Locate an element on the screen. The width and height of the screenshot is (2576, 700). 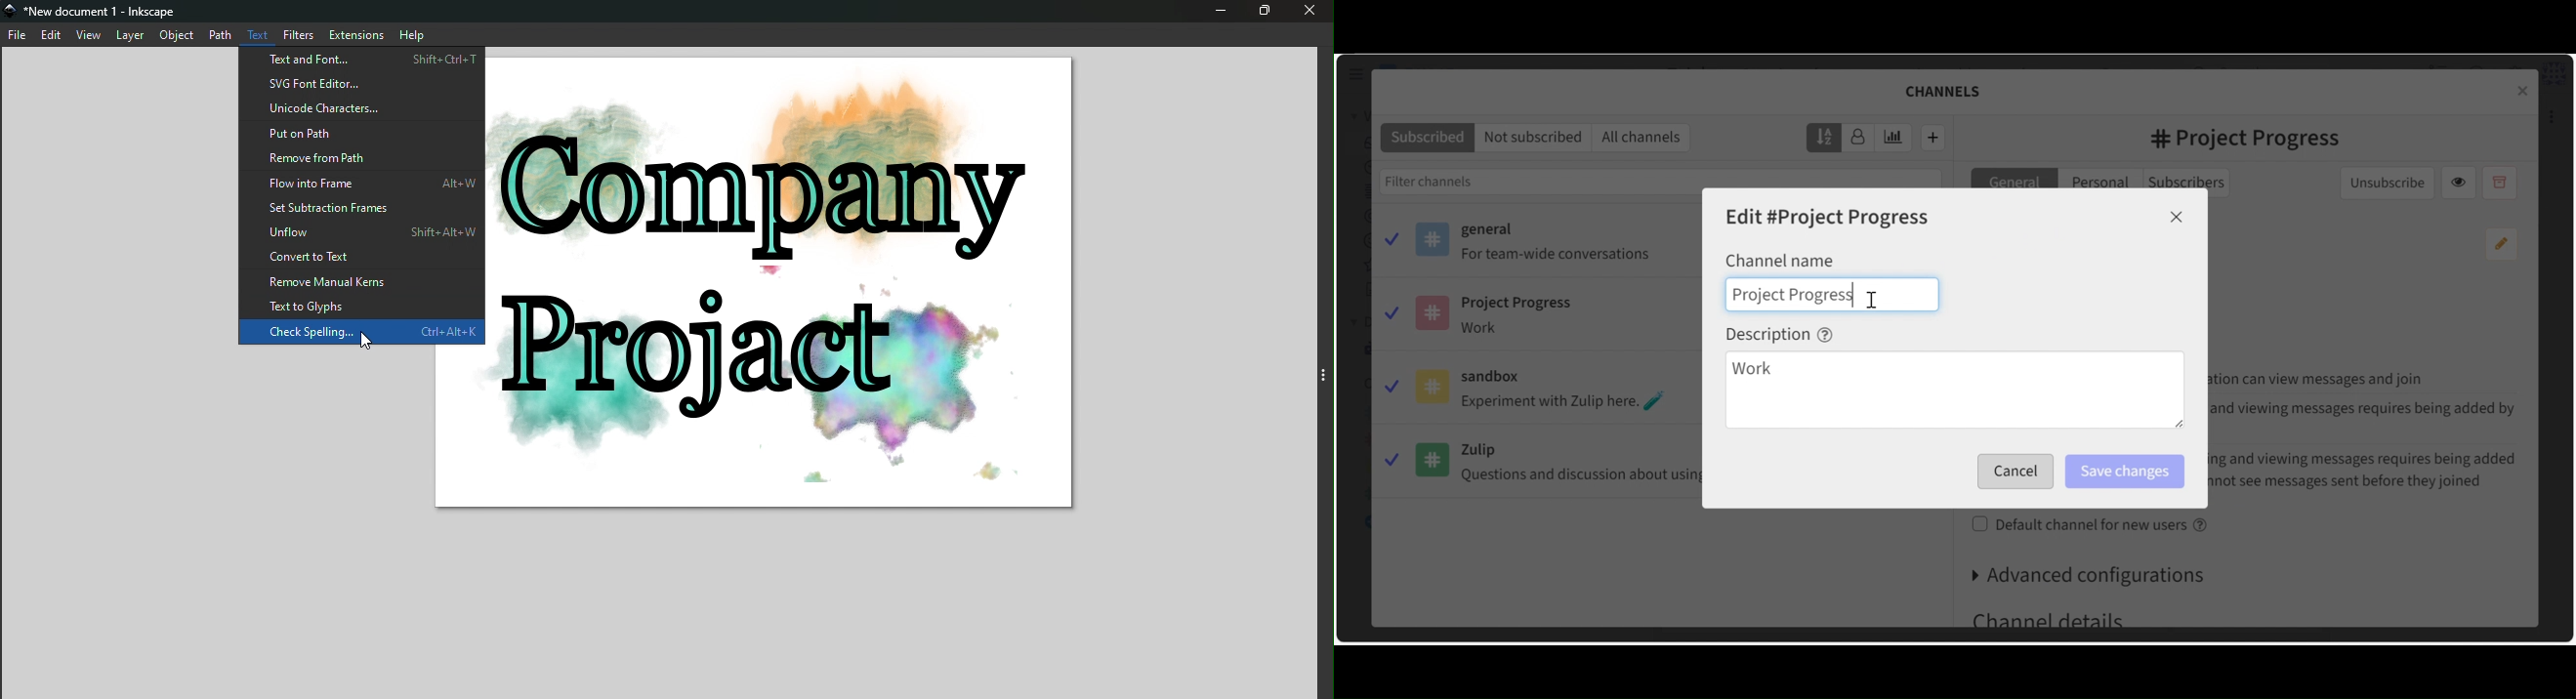
Text to glyphs  is located at coordinates (364, 308).